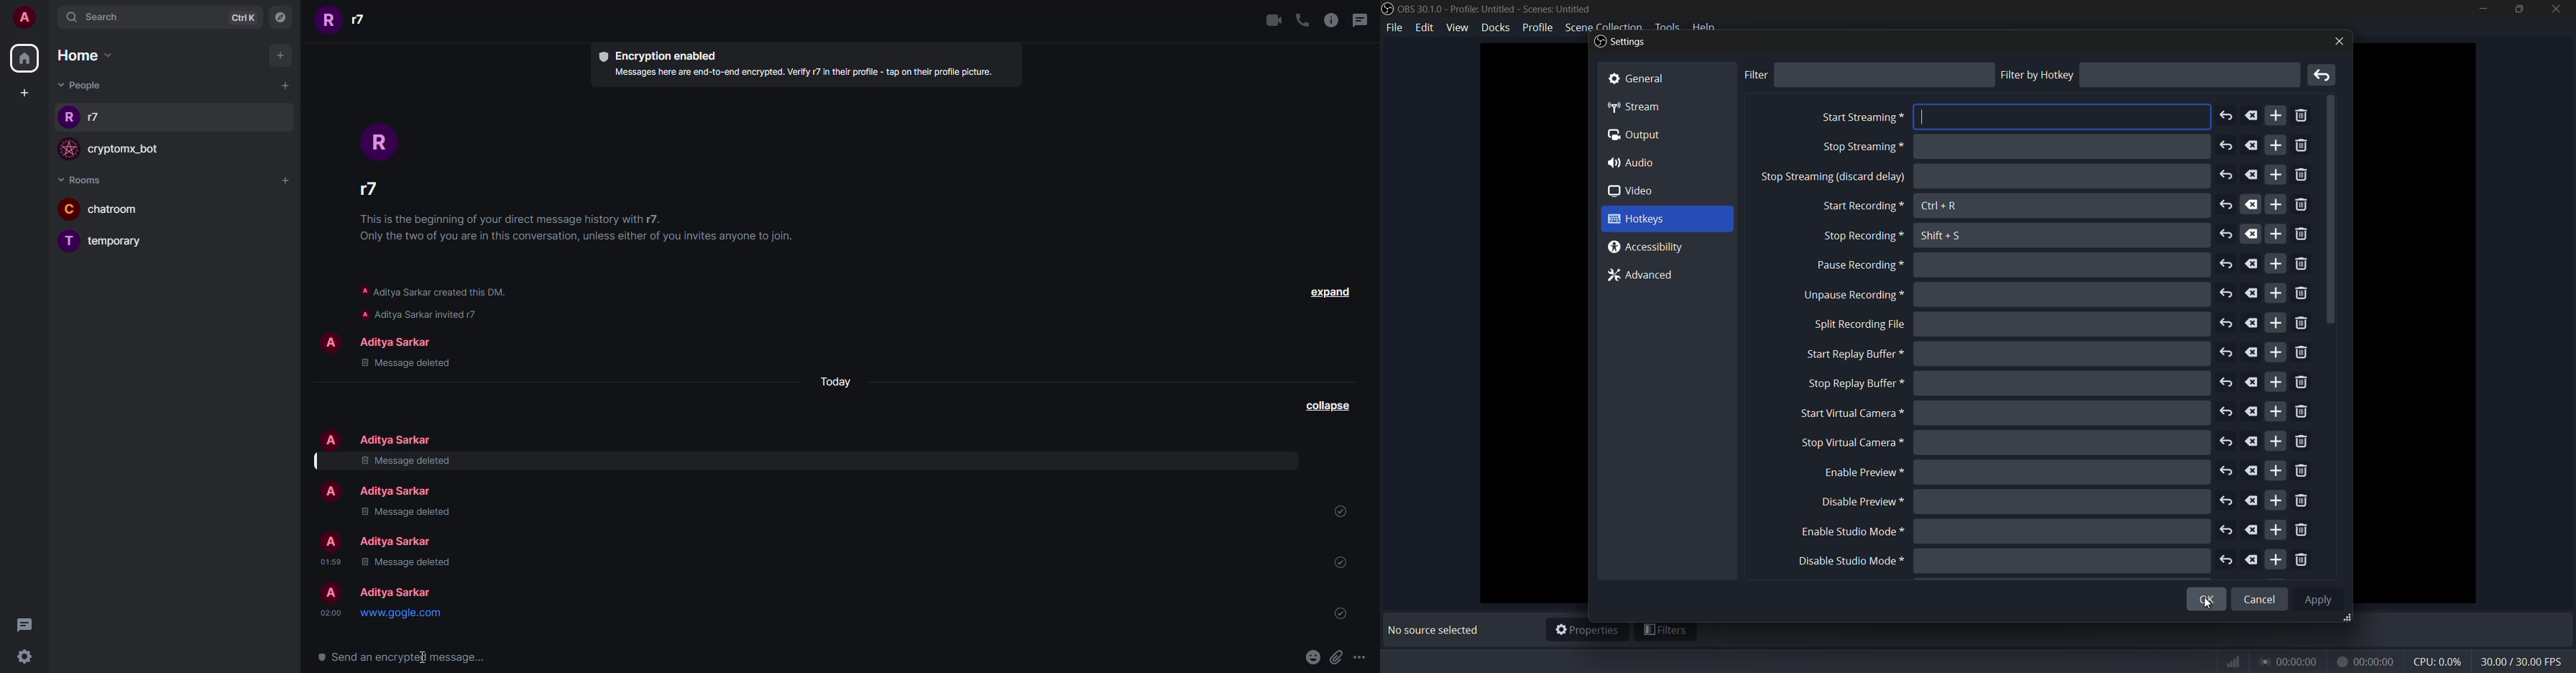  I want to click on start virtual camera, so click(1848, 414).